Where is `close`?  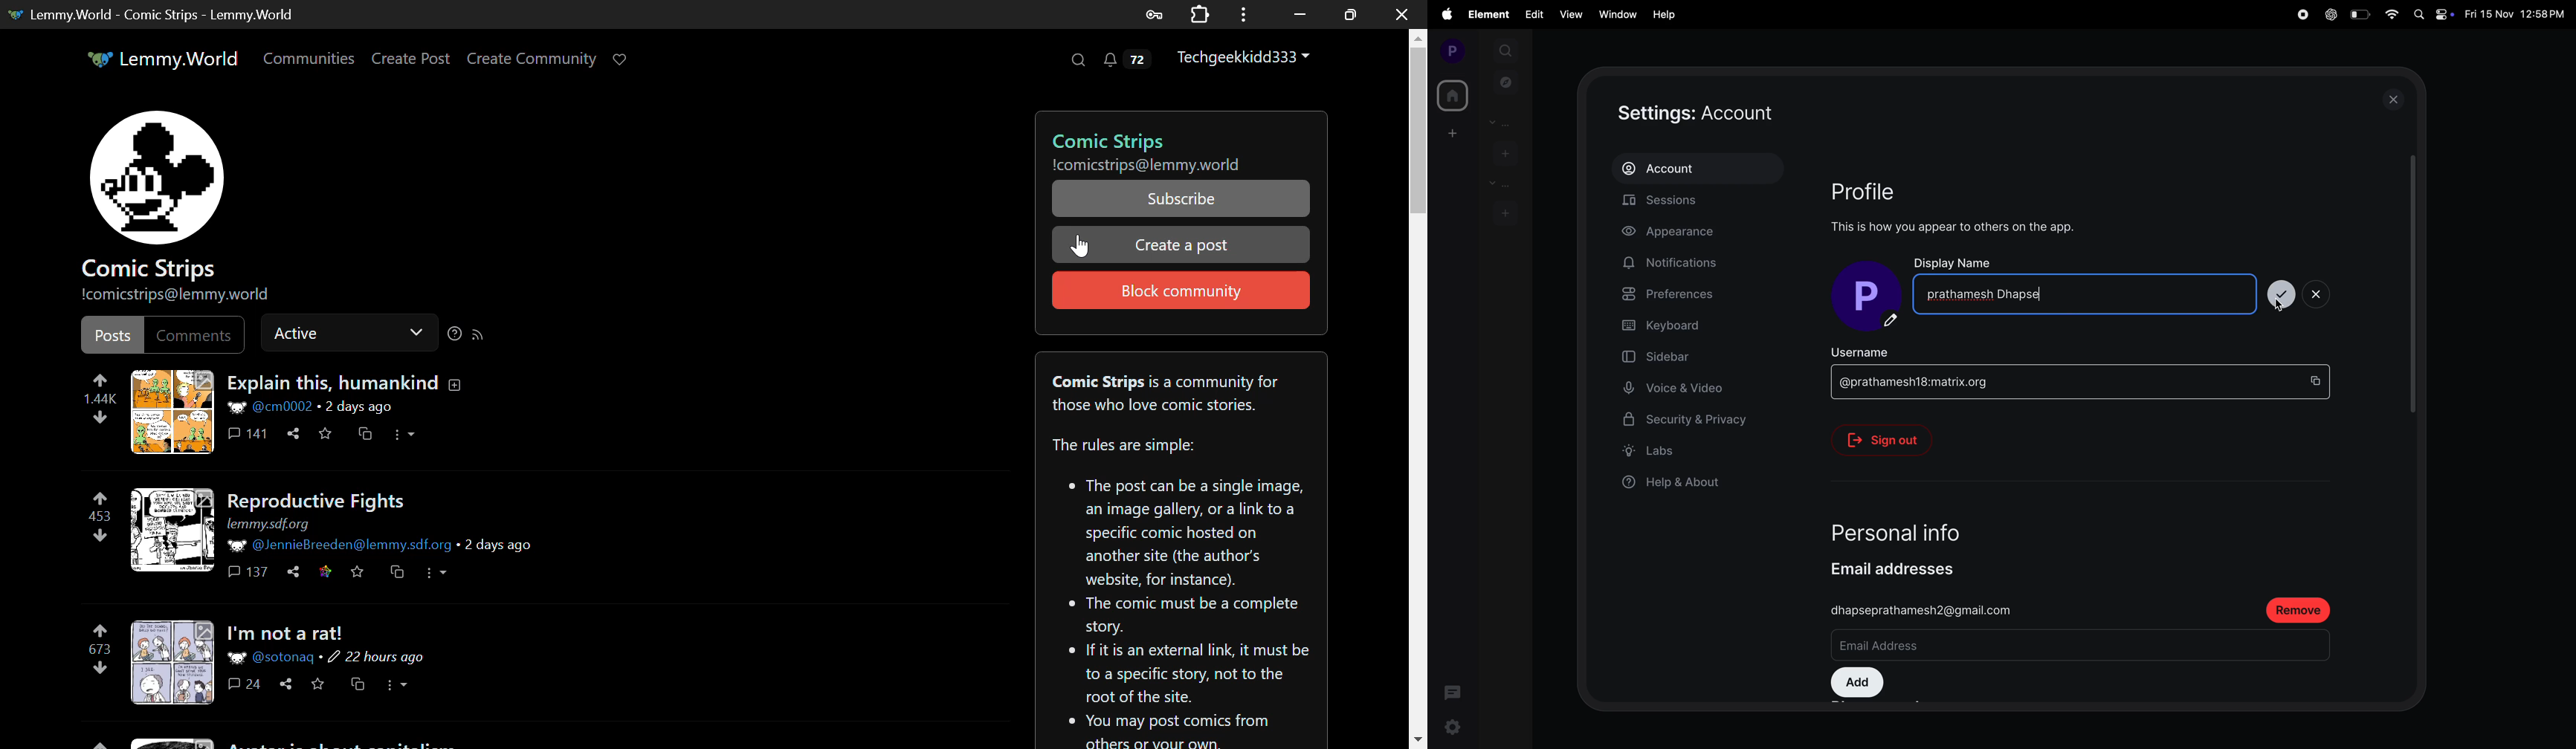
close is located at coordinates (2397, 99).